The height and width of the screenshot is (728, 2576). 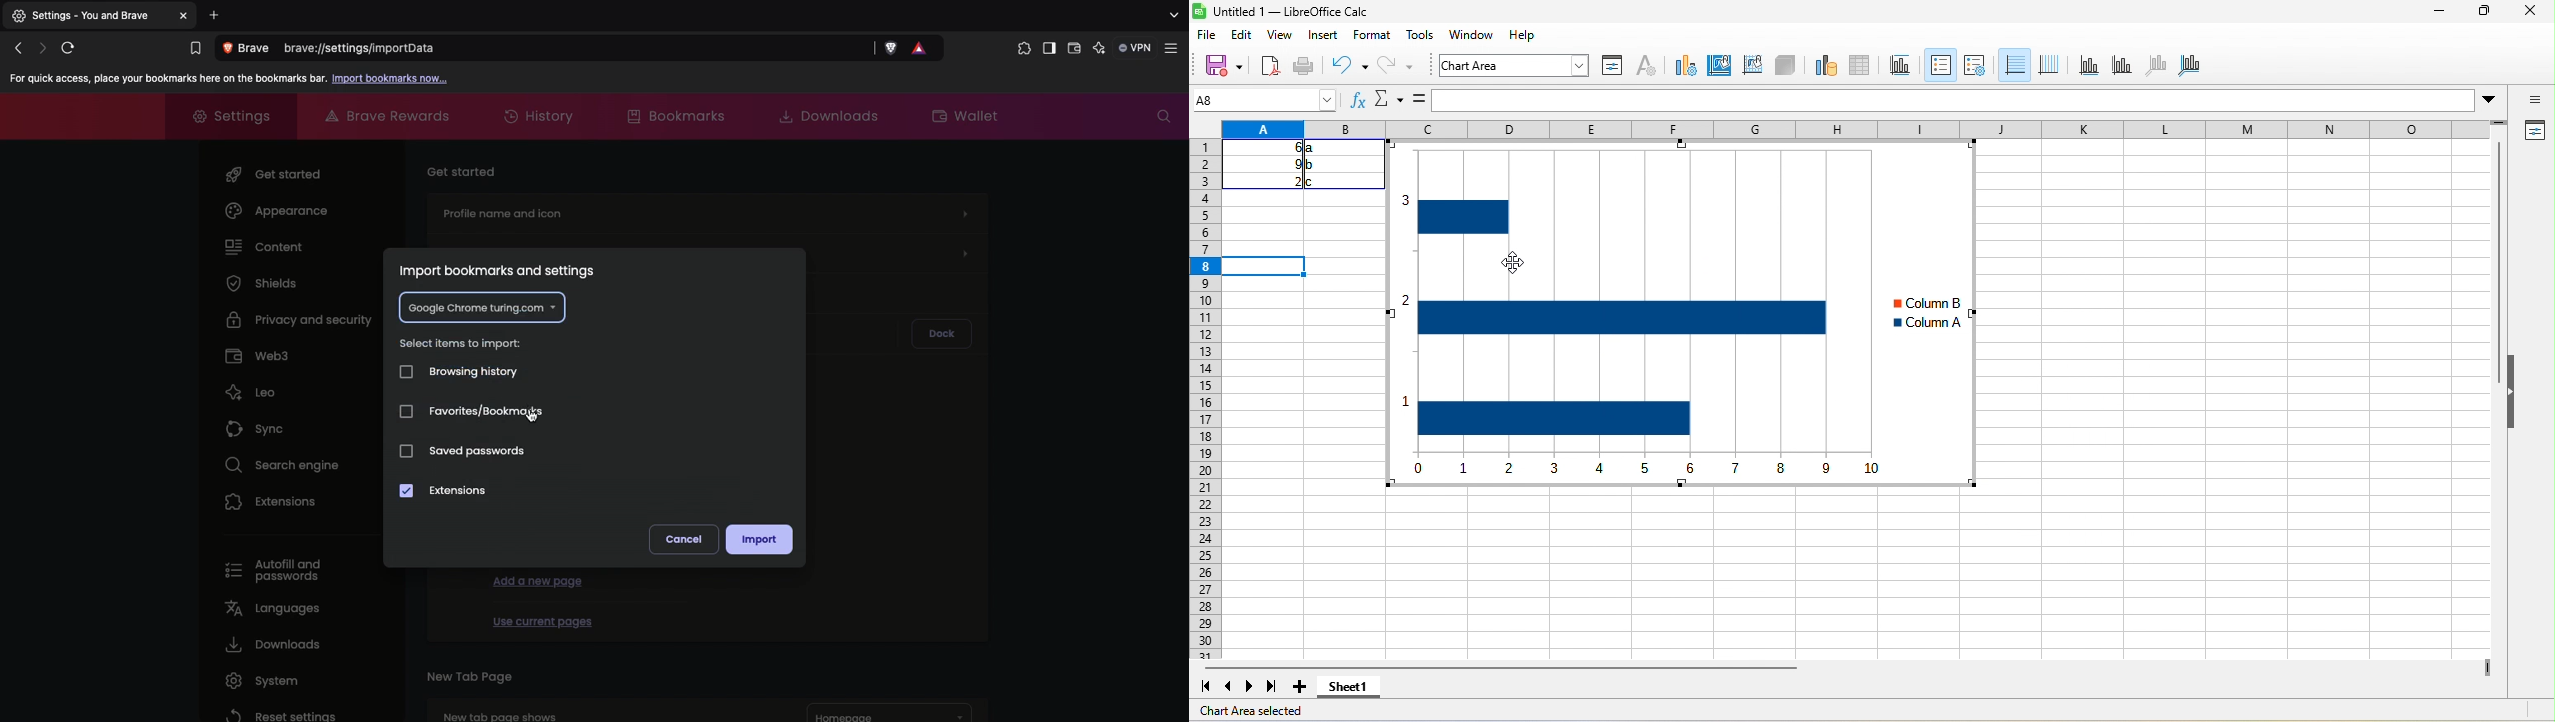 I want to click on All axes, so click(x=2193, y=66).